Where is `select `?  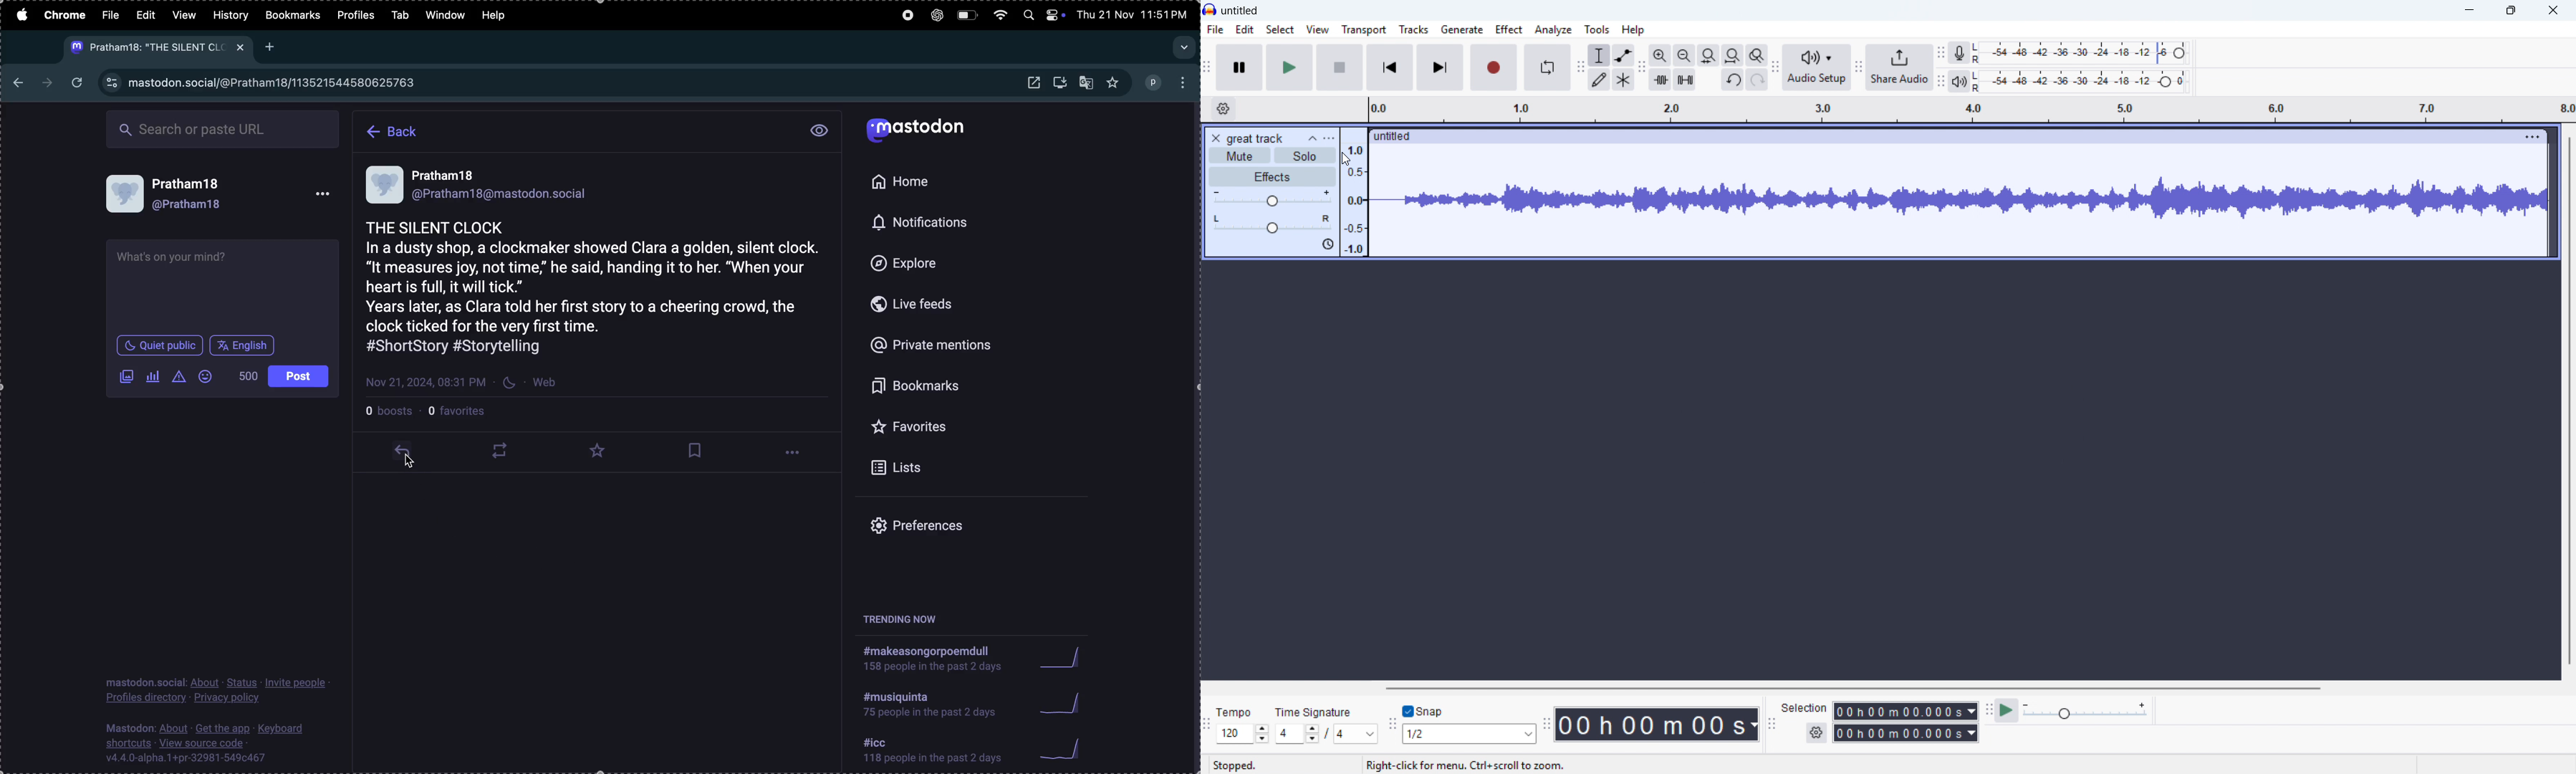
select  is located at coordinates (1281, 30).